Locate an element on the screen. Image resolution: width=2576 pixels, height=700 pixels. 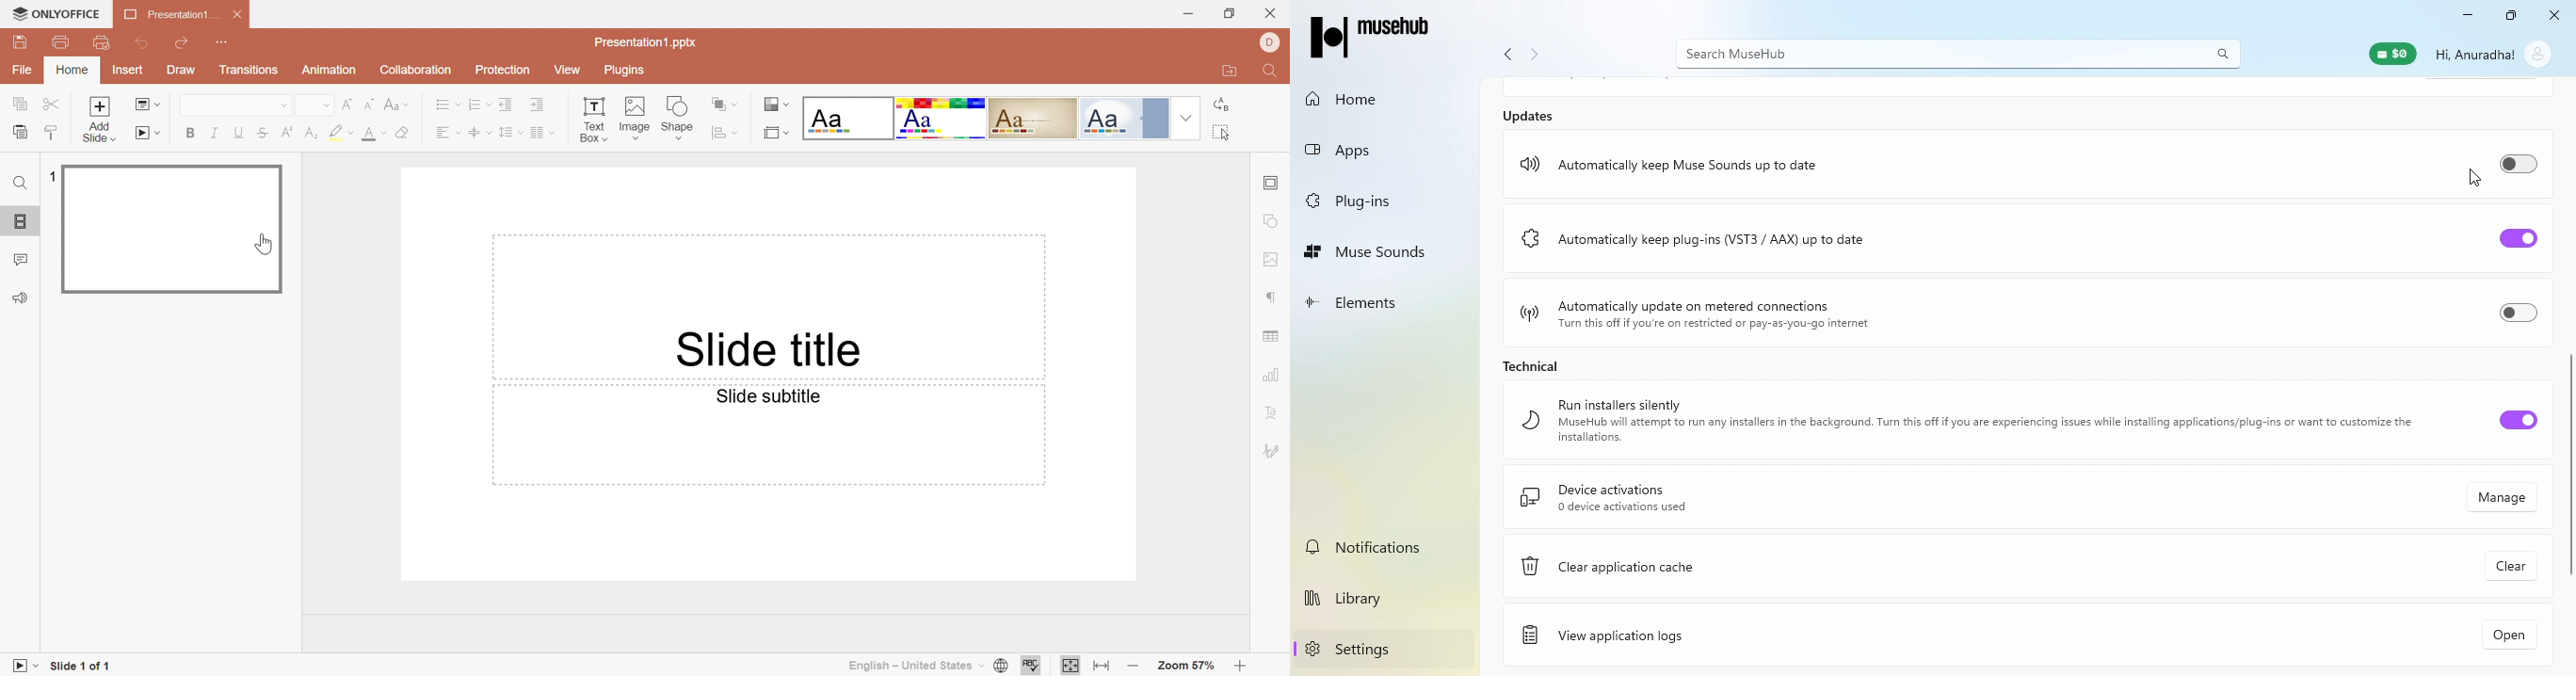
Open file location is located at coordinates (1225, 73).